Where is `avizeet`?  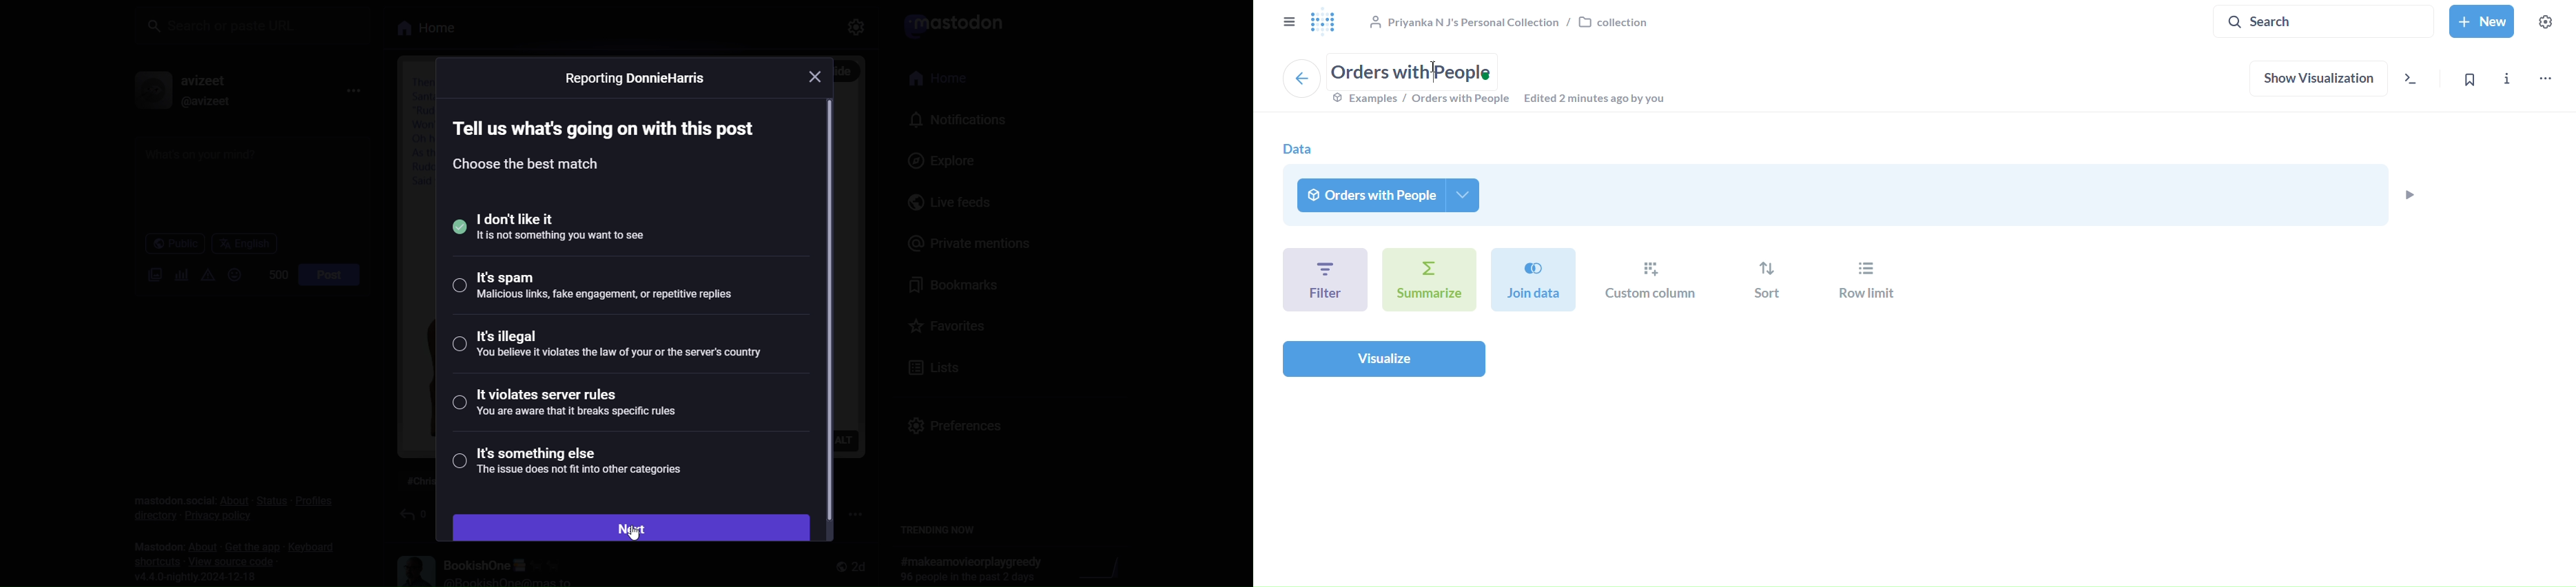
avizeet is located at coordinates (204, 79).